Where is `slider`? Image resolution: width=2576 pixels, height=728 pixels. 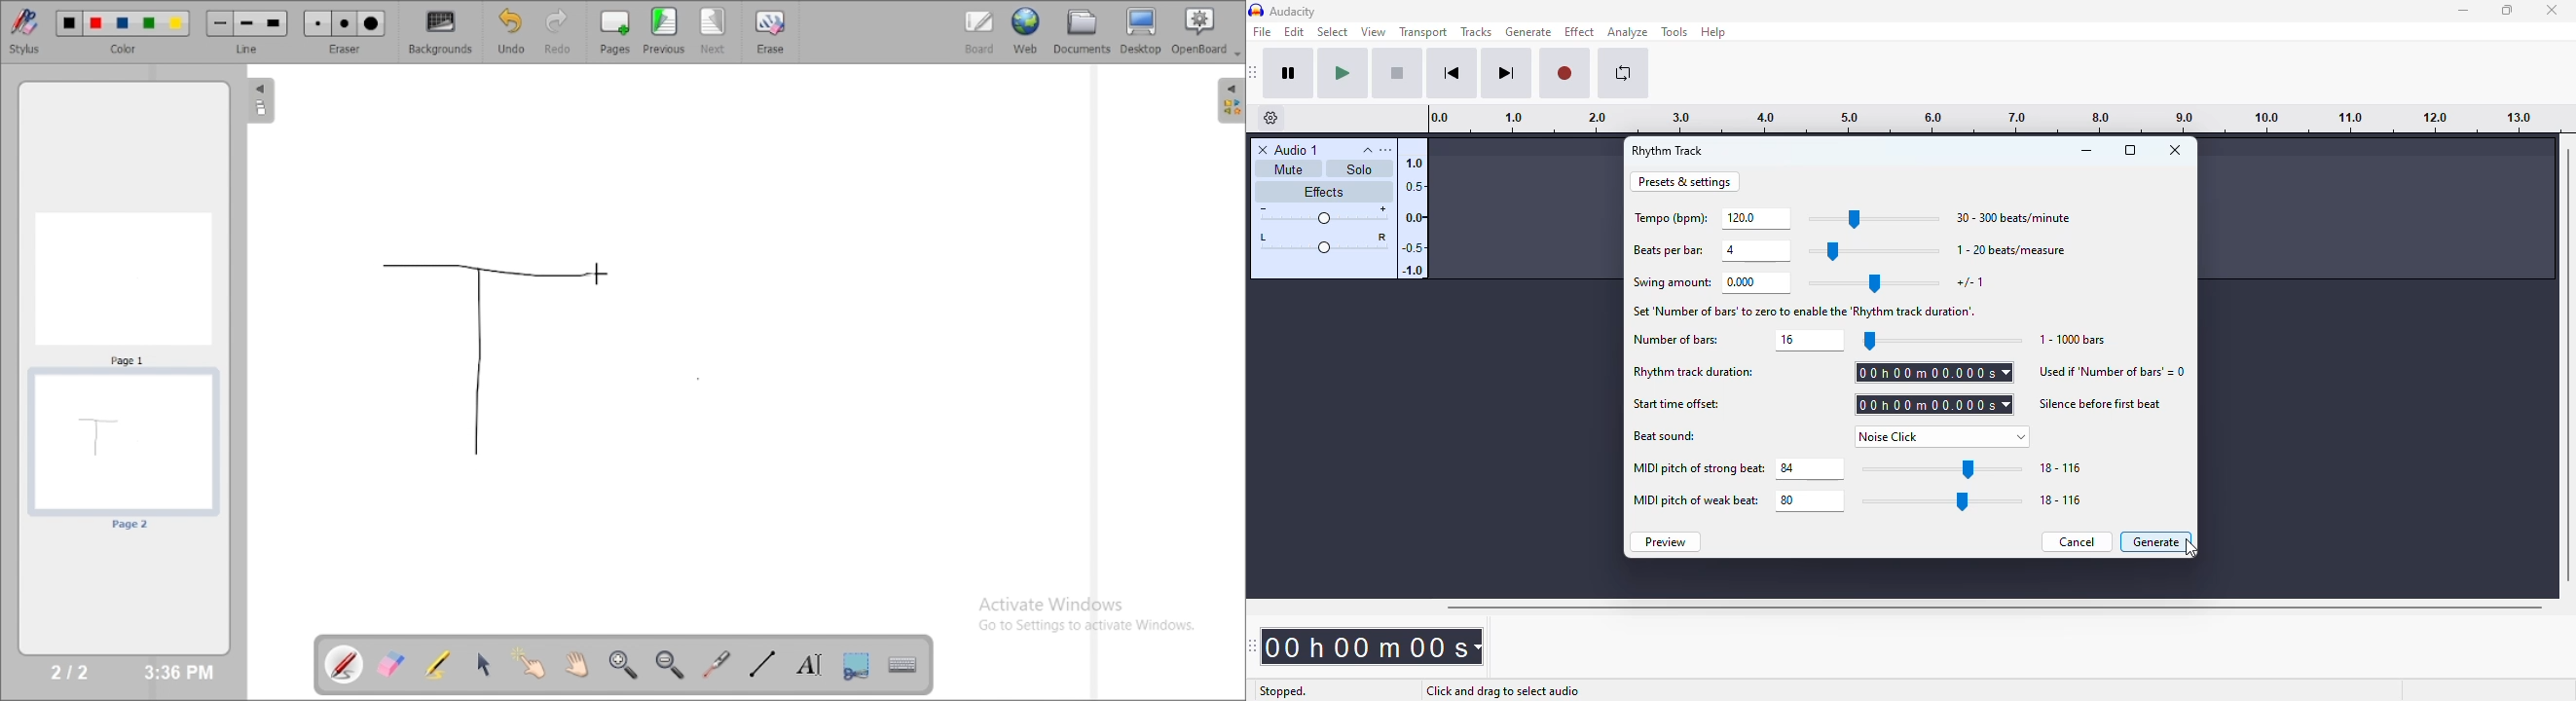
slider is located at coordinates (1942, 501).